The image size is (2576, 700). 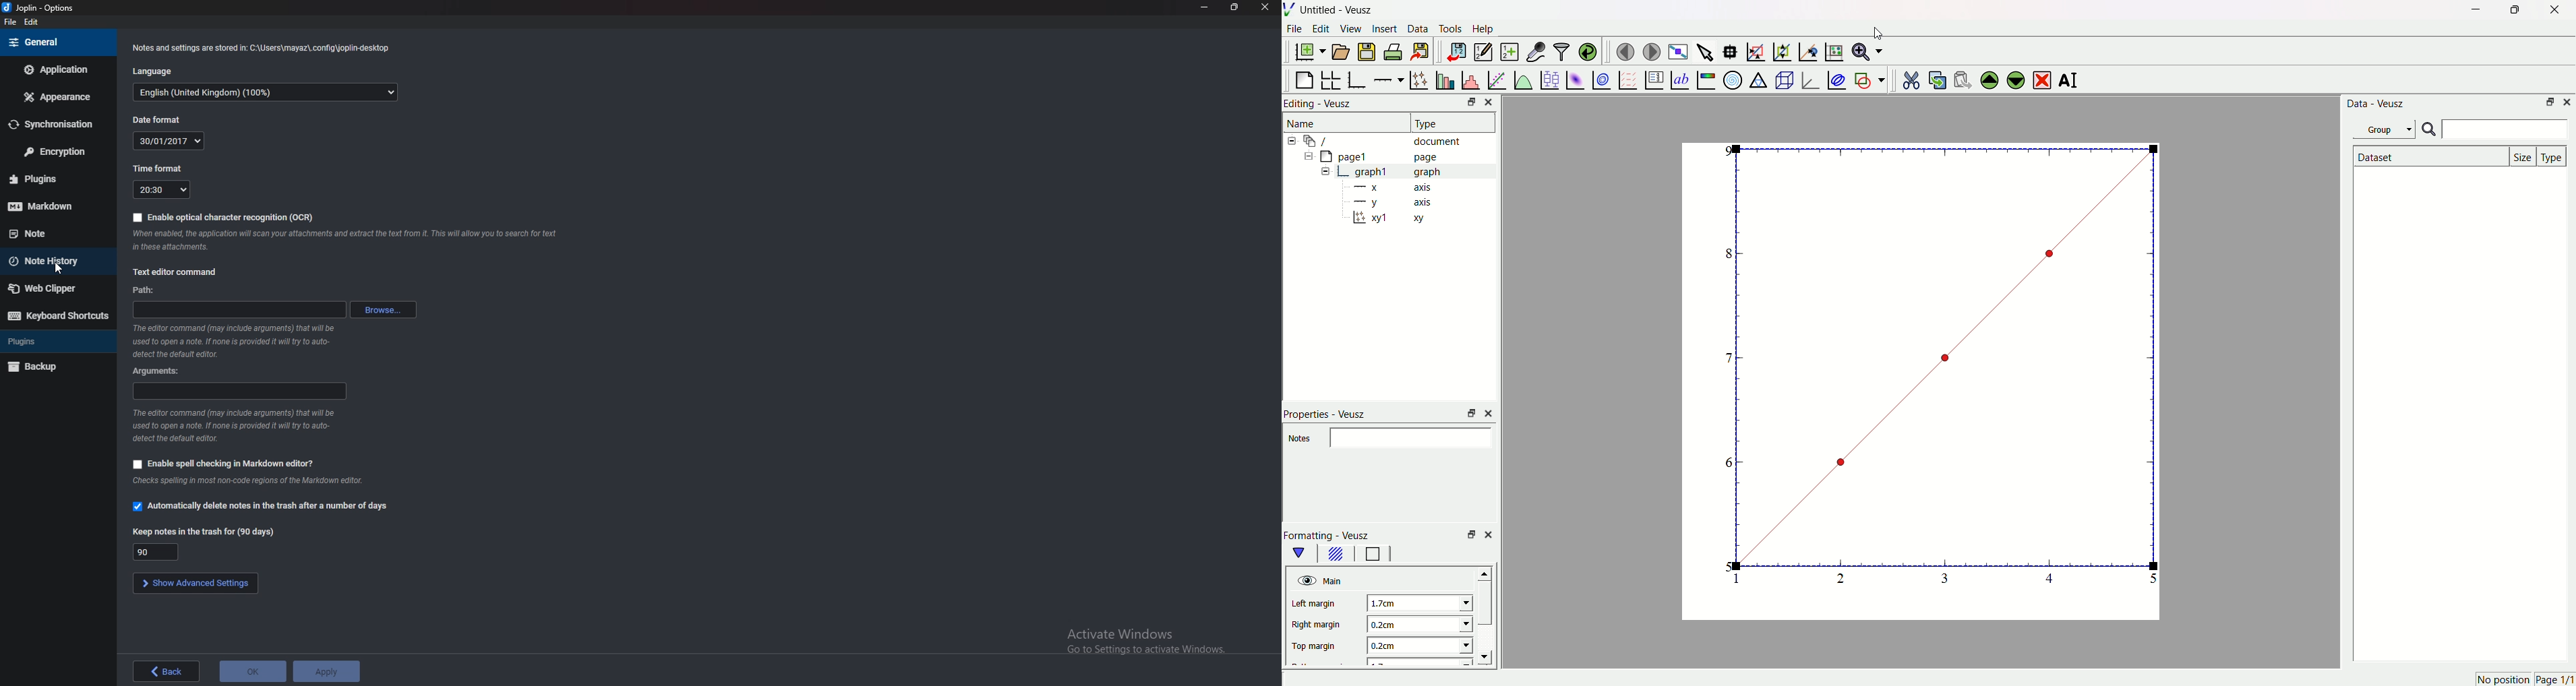 What do you see at coordinates (1335, 580) in the screenshot?
I see `Main` at bounding box center [1335, 580].